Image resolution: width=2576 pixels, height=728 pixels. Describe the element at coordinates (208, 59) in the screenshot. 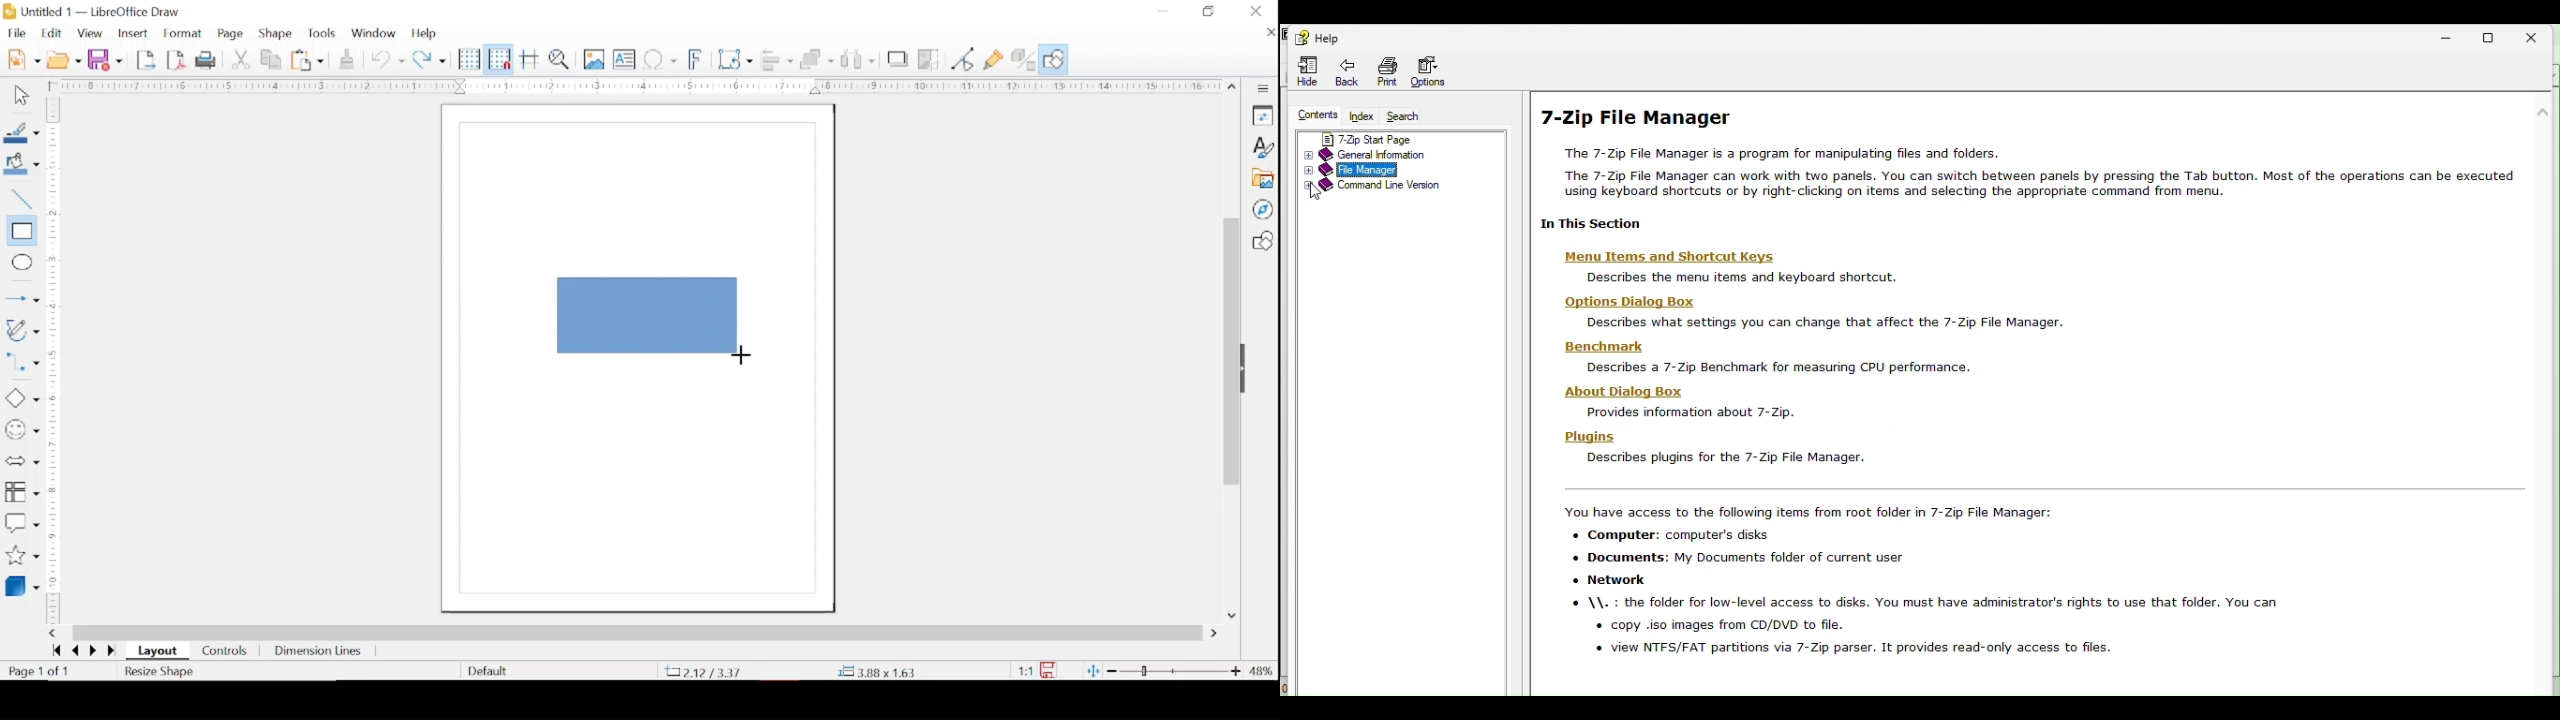

I see `print` at that location.